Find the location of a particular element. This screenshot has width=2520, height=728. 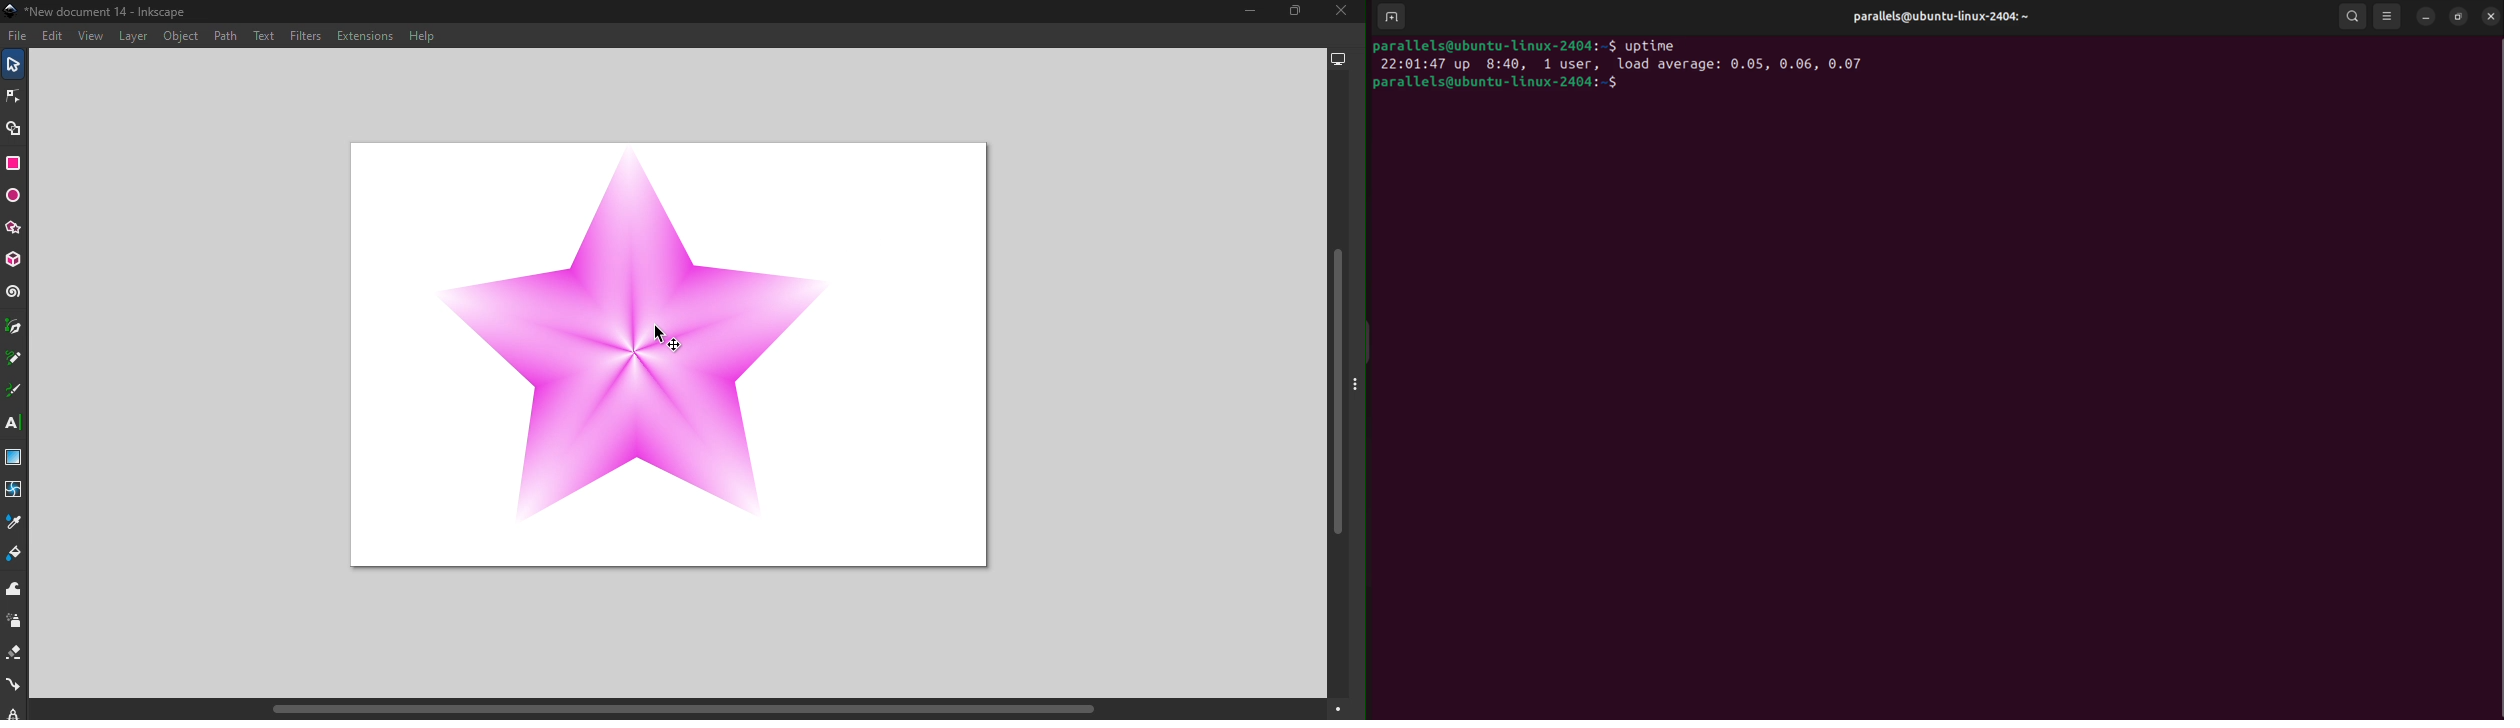

Path is located at coordinates (224, 34).